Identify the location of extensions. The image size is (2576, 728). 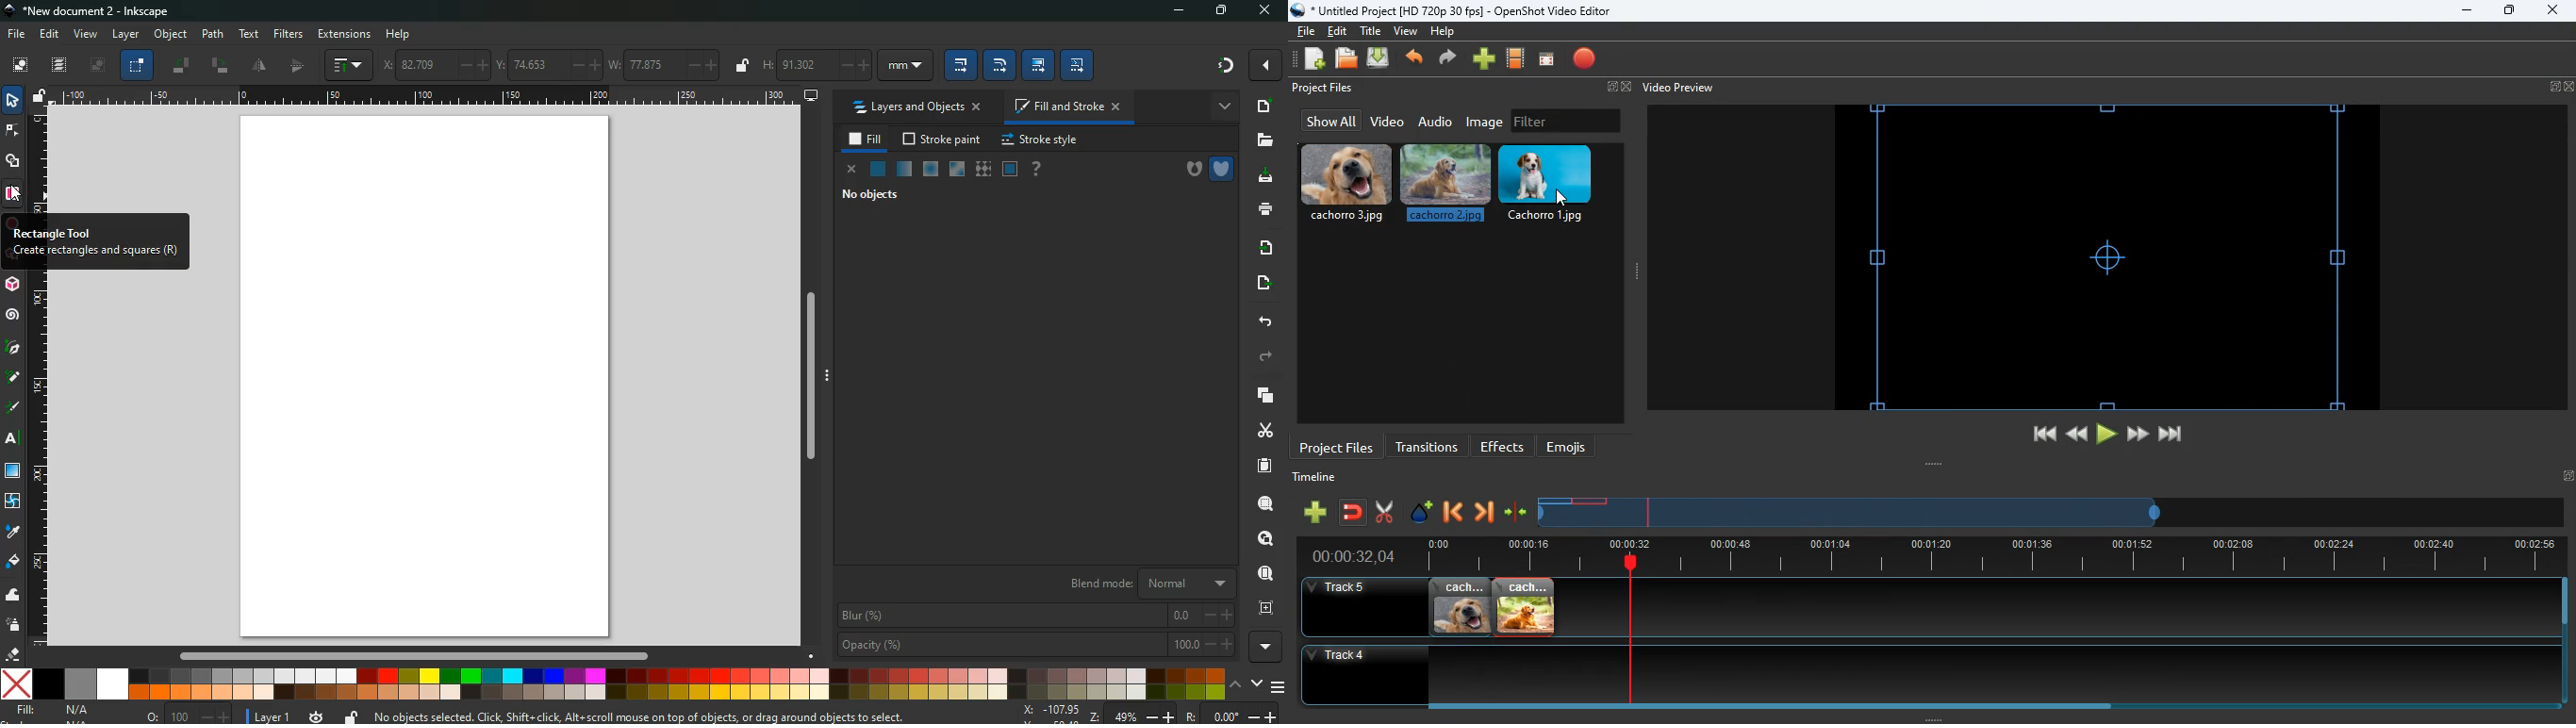
(344, 34).